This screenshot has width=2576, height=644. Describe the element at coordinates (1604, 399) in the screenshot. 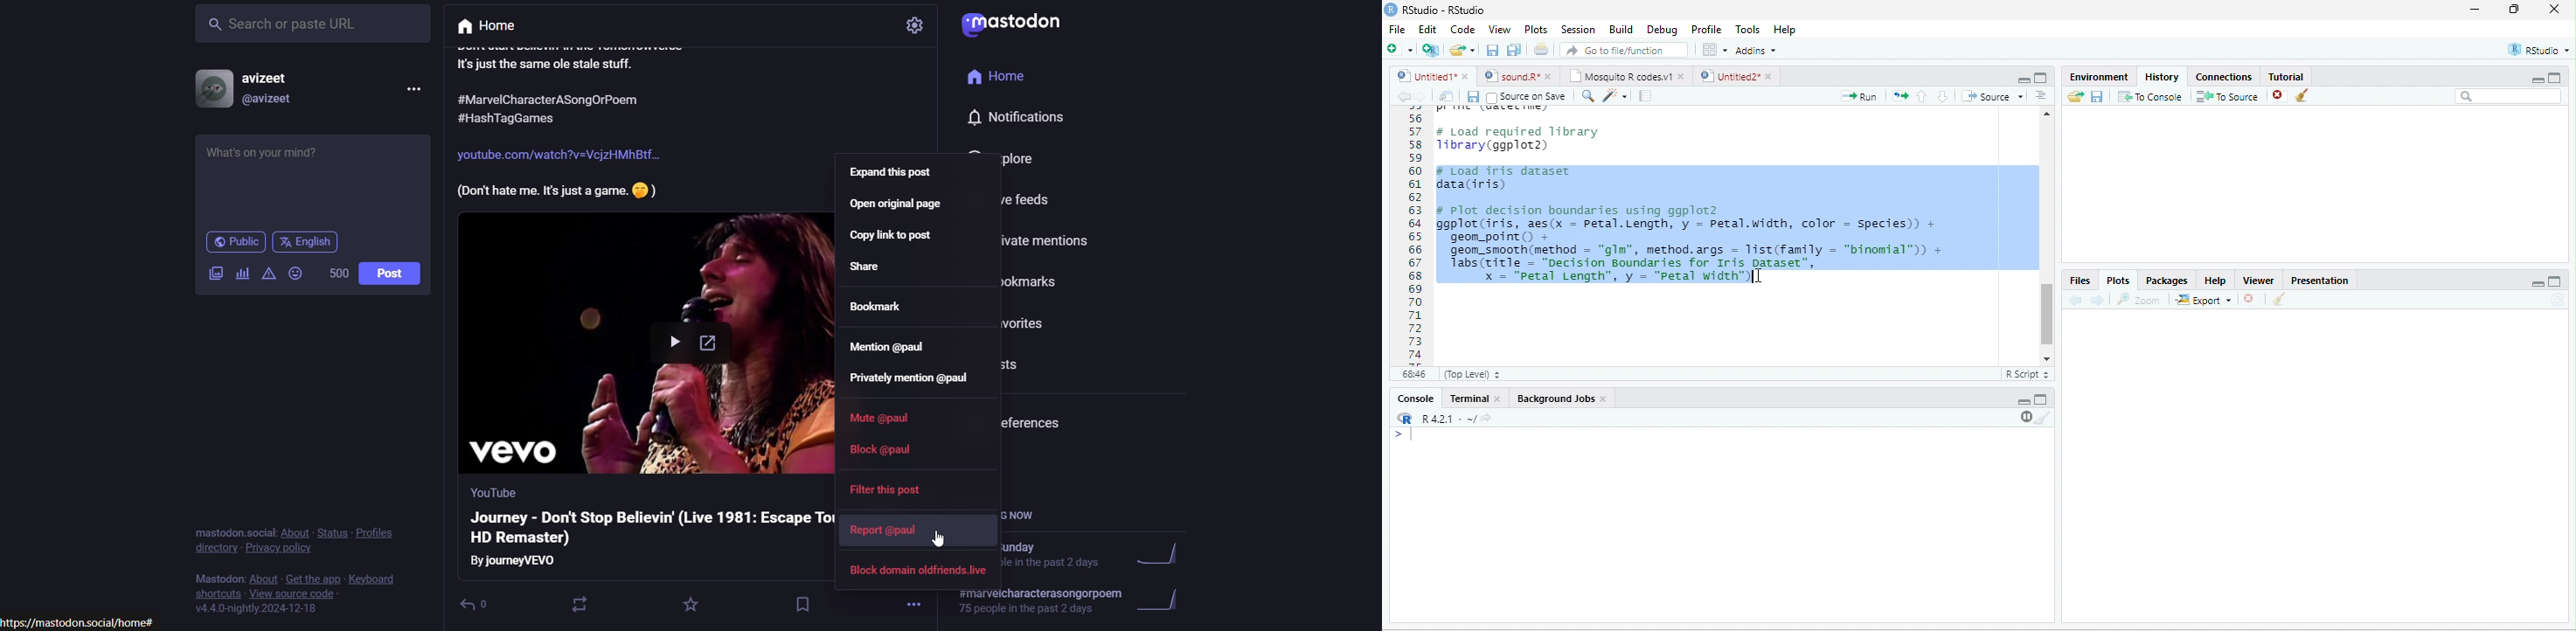

I see `close` at that location.